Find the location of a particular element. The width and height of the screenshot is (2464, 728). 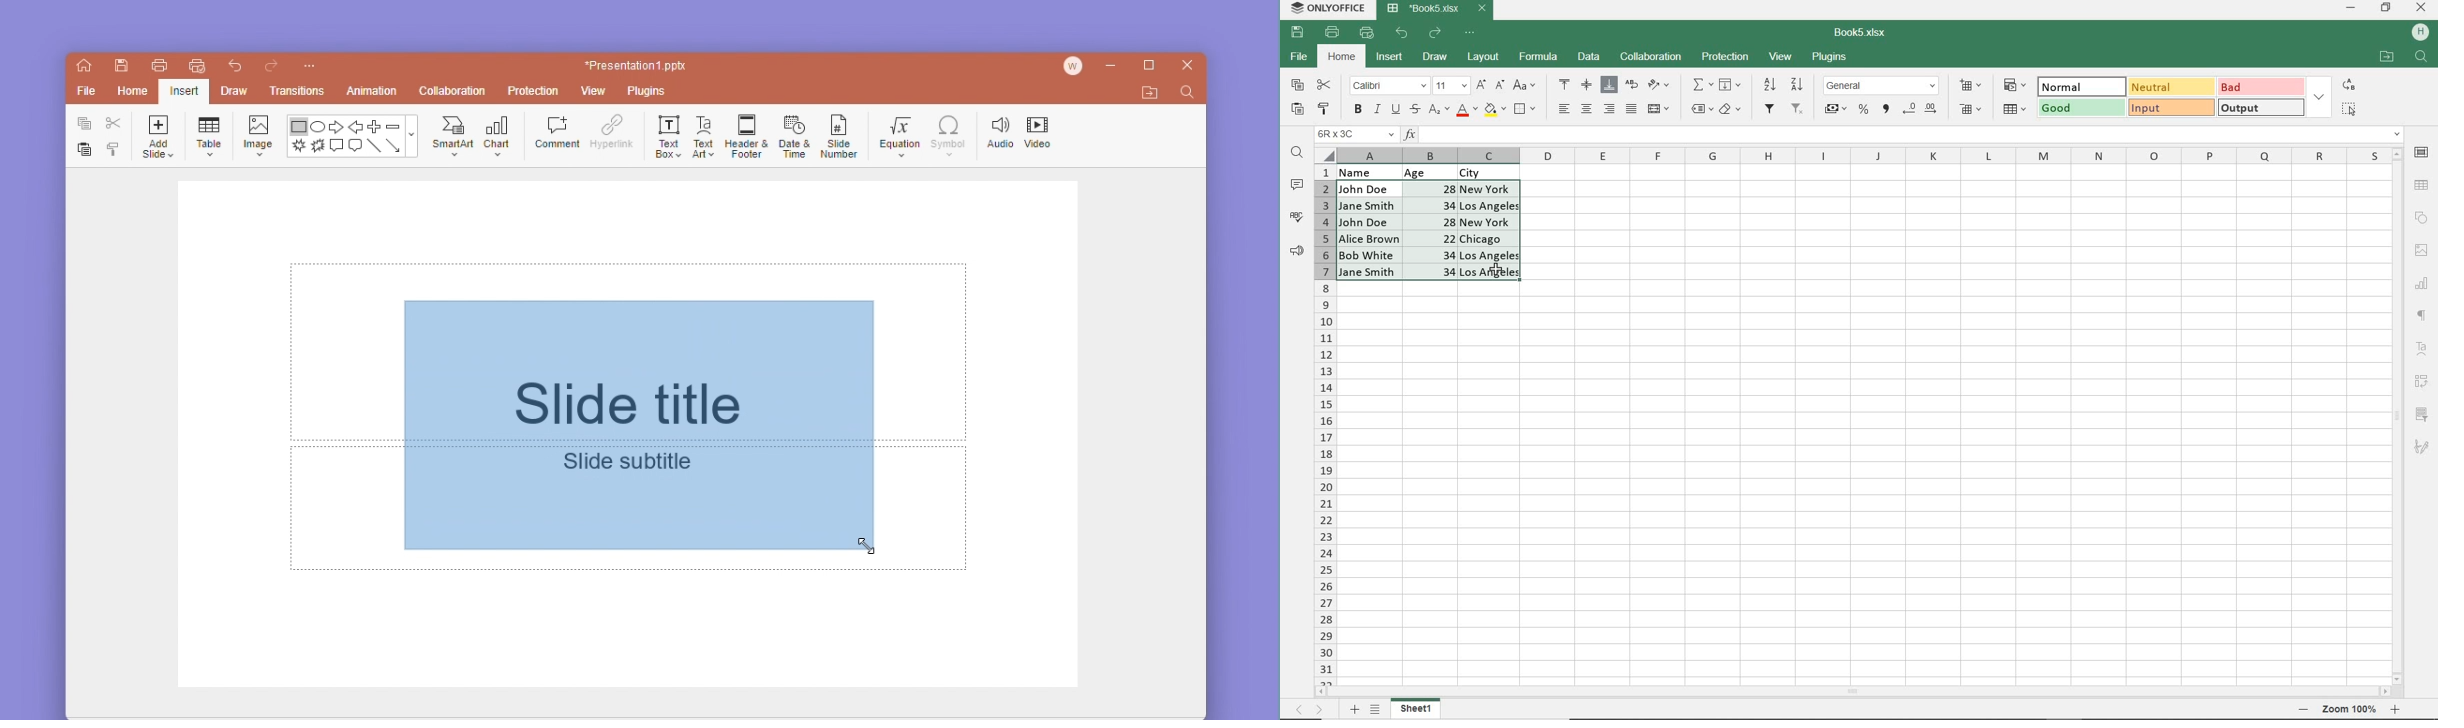

paste is located at coordinates (79, 151).